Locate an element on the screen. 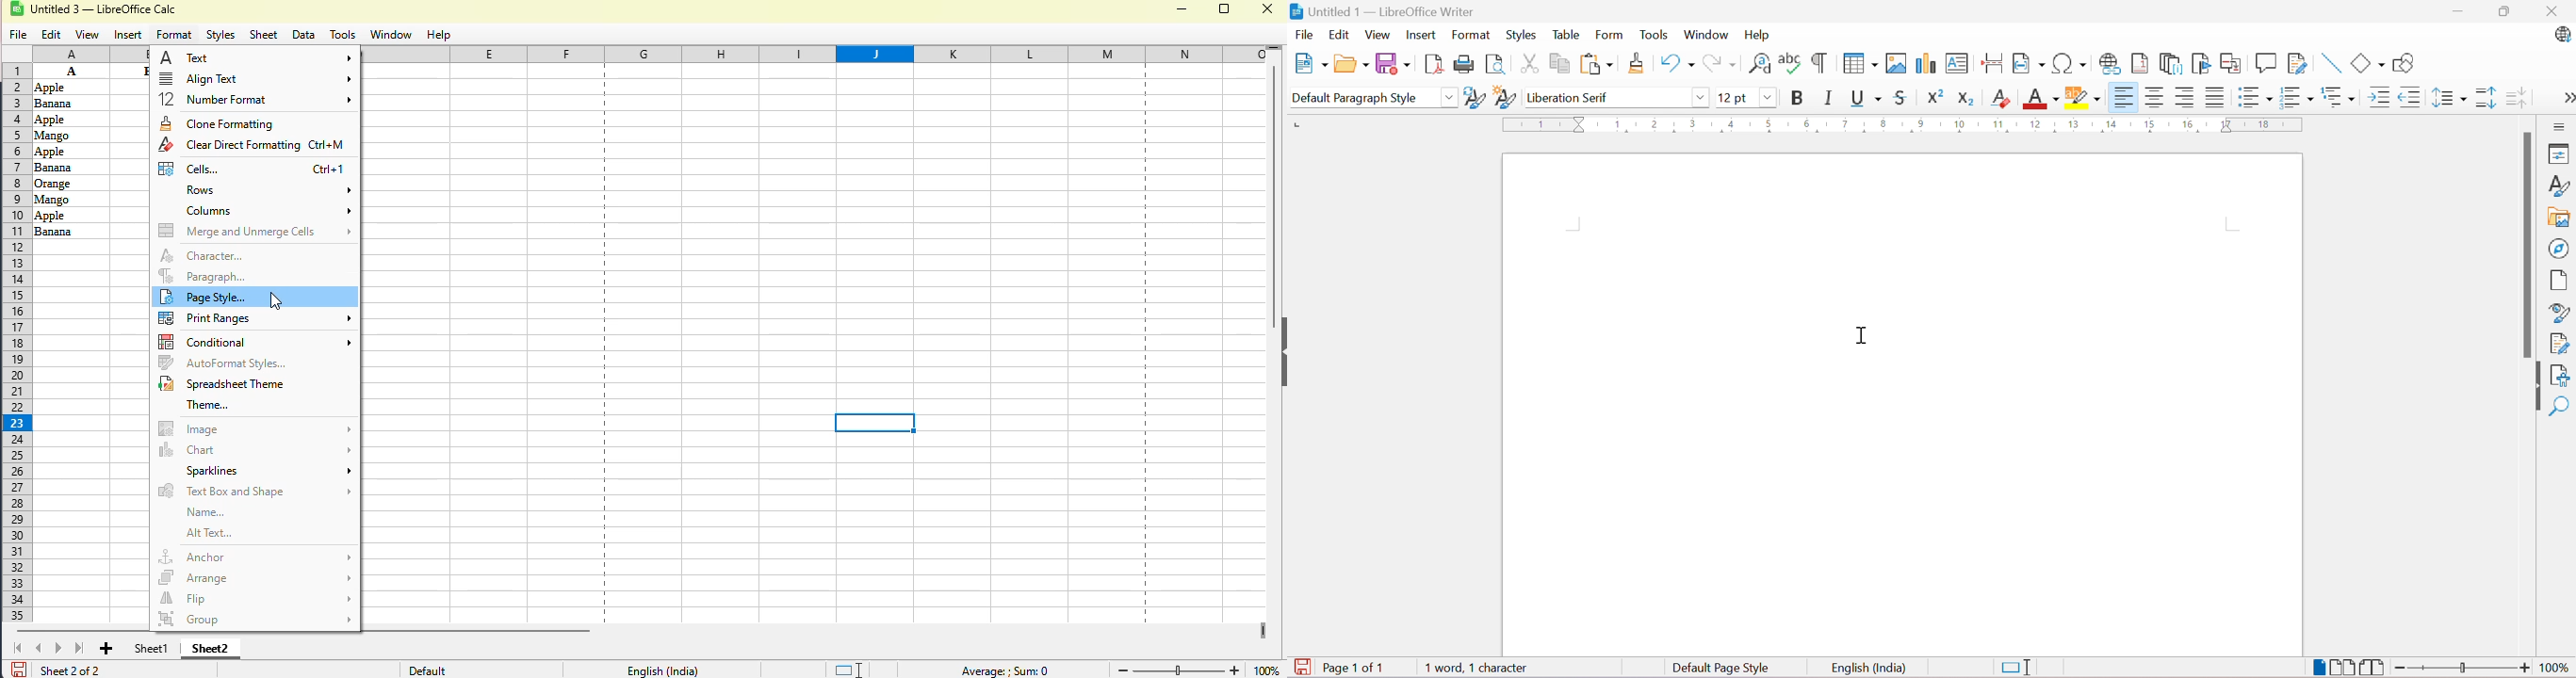 Image resolution: width=2576 pixels, height=700 pixels. Italic is located at coordinates (1828, 97).